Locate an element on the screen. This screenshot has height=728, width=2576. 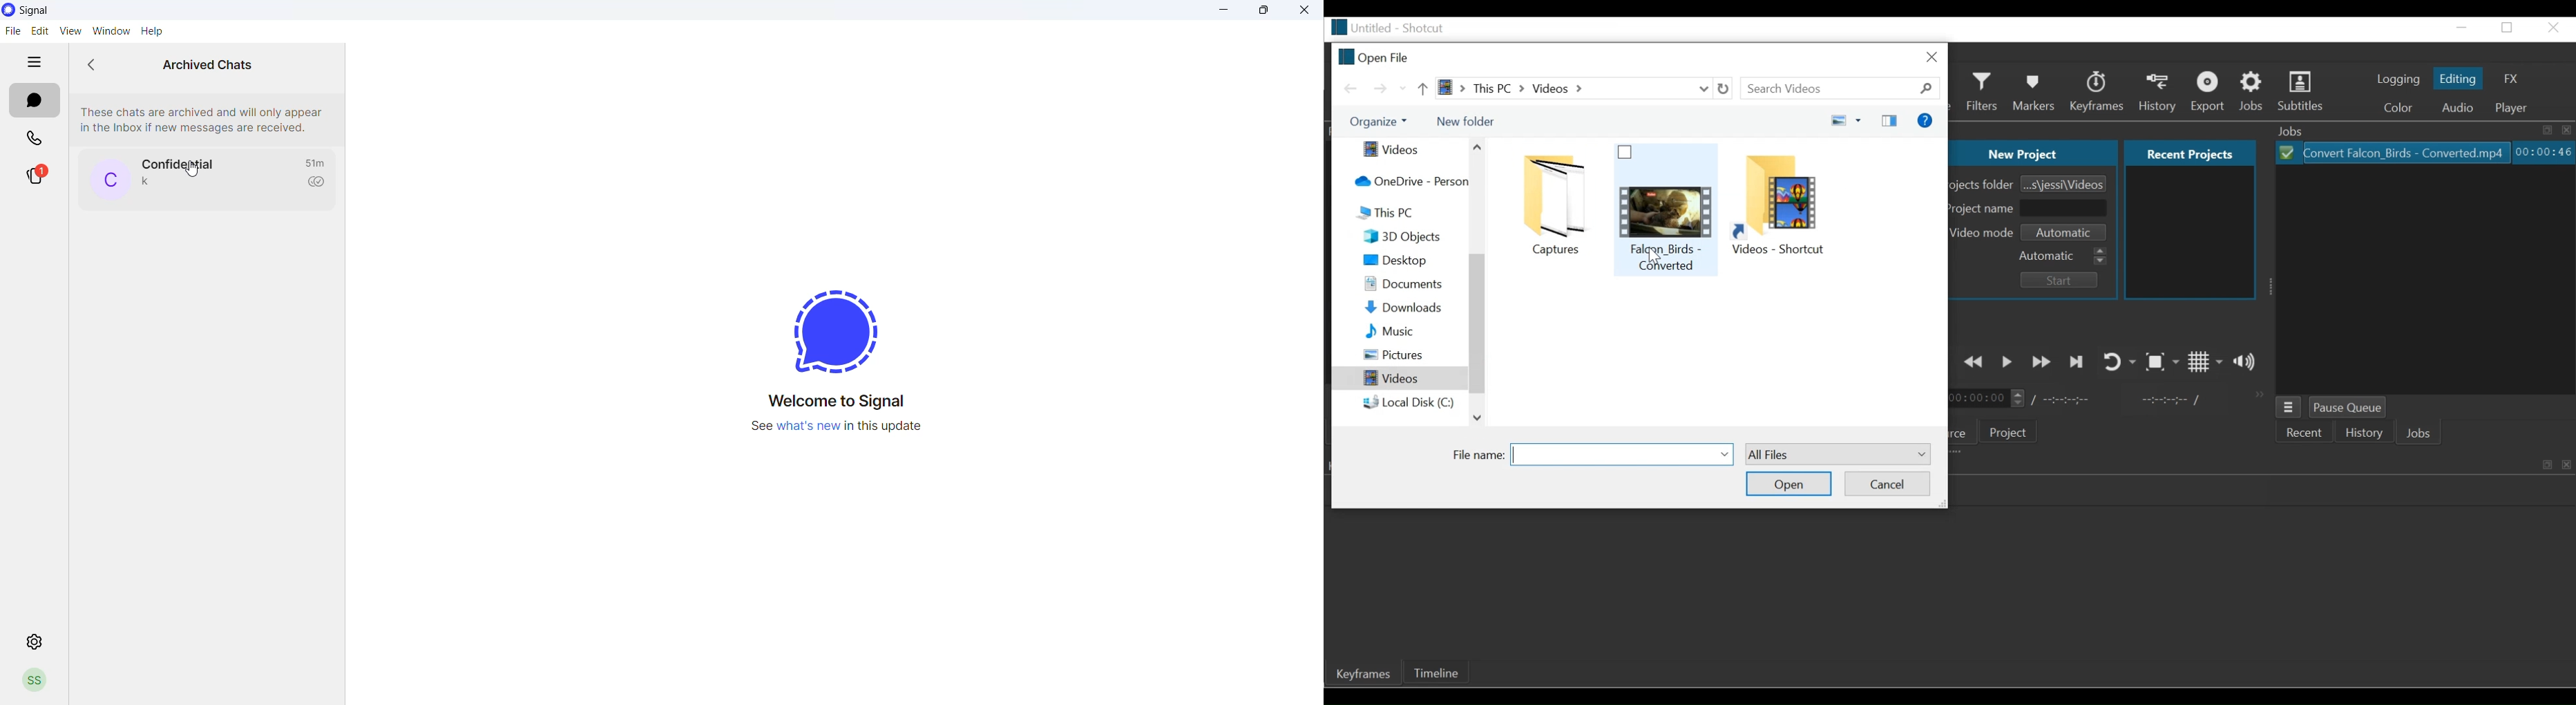
Skip to the next point is located at coordinates (2077, 362).